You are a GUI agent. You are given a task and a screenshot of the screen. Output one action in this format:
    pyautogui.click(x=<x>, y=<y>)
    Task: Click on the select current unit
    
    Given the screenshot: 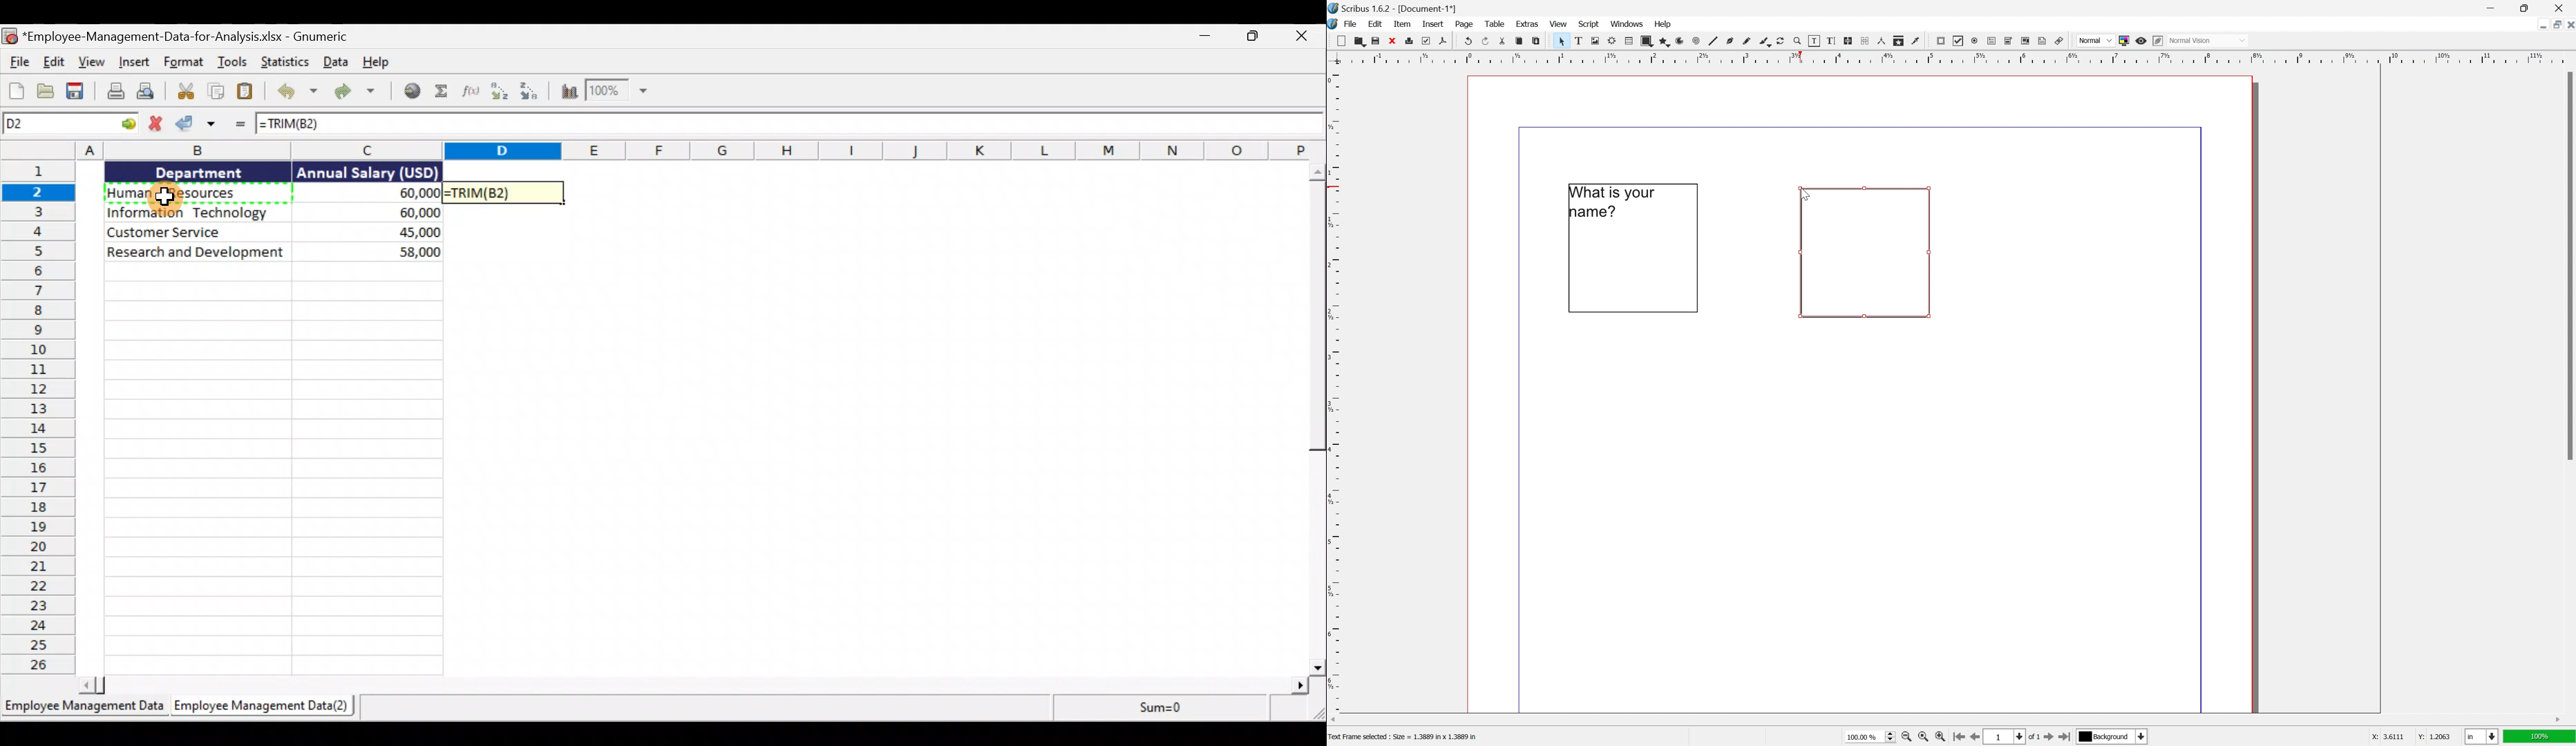 What is the action you would take?
    pyautogui.click(x=2482, y=738)
    